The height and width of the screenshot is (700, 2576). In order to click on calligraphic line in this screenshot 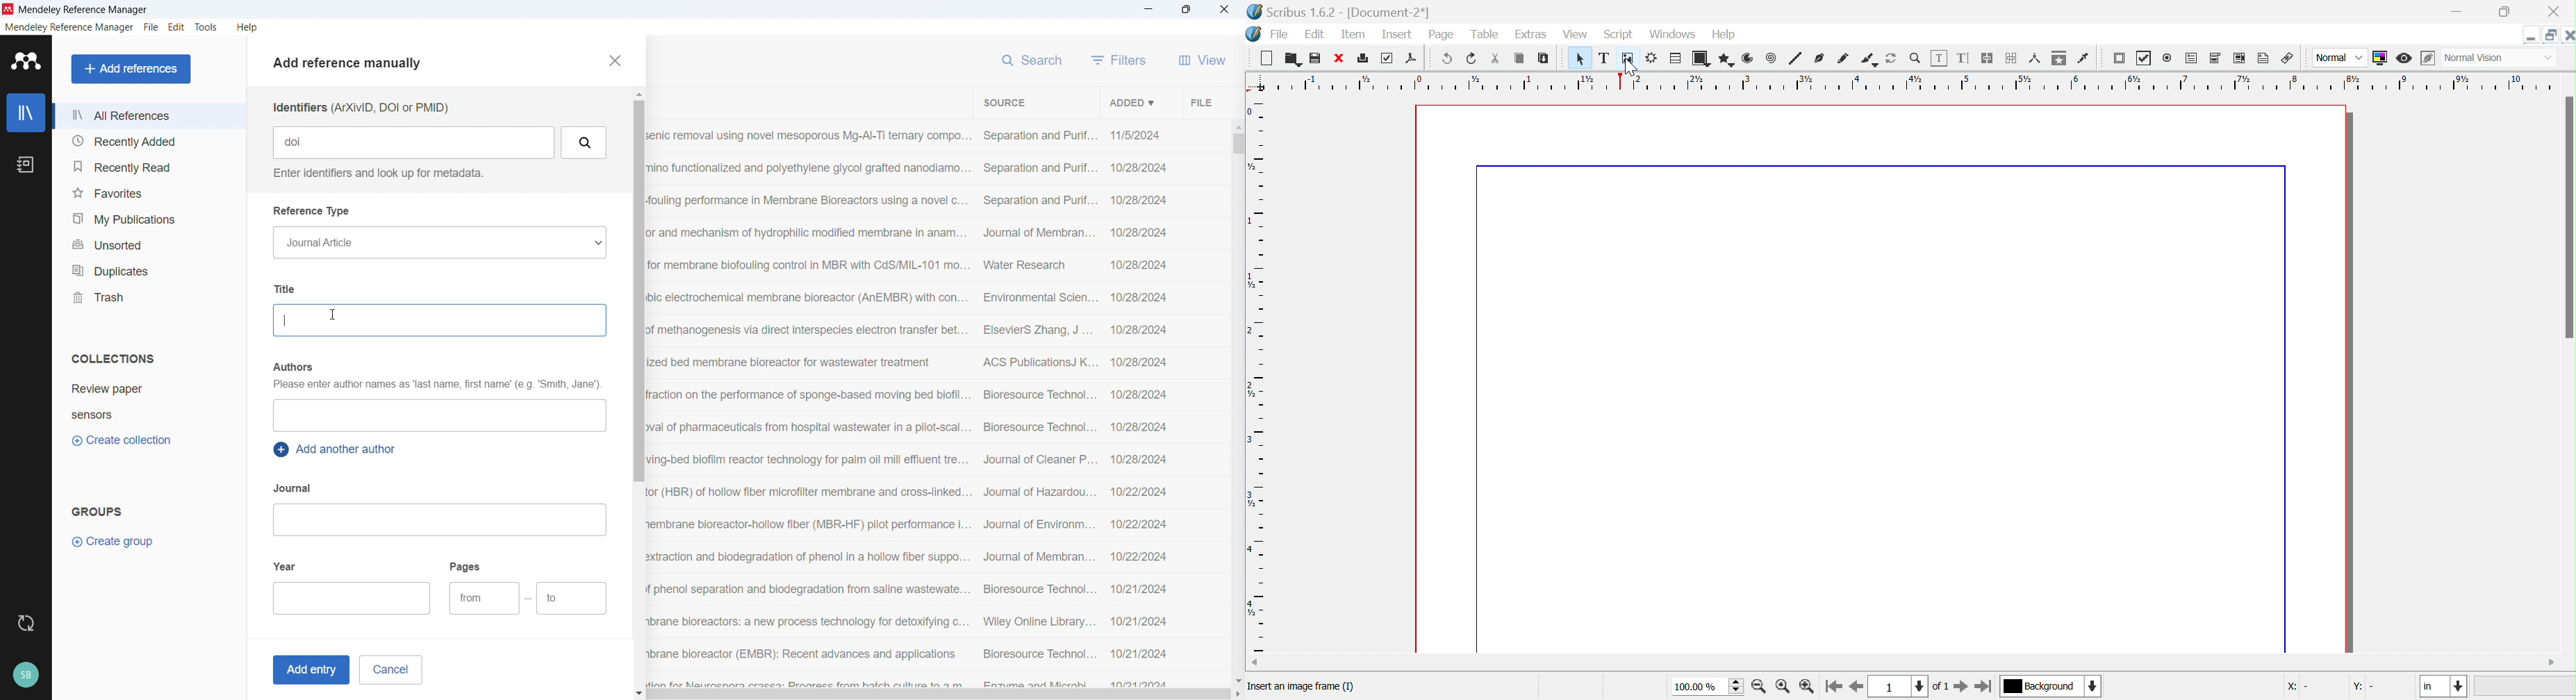, I will do `click(1868, 57)`.